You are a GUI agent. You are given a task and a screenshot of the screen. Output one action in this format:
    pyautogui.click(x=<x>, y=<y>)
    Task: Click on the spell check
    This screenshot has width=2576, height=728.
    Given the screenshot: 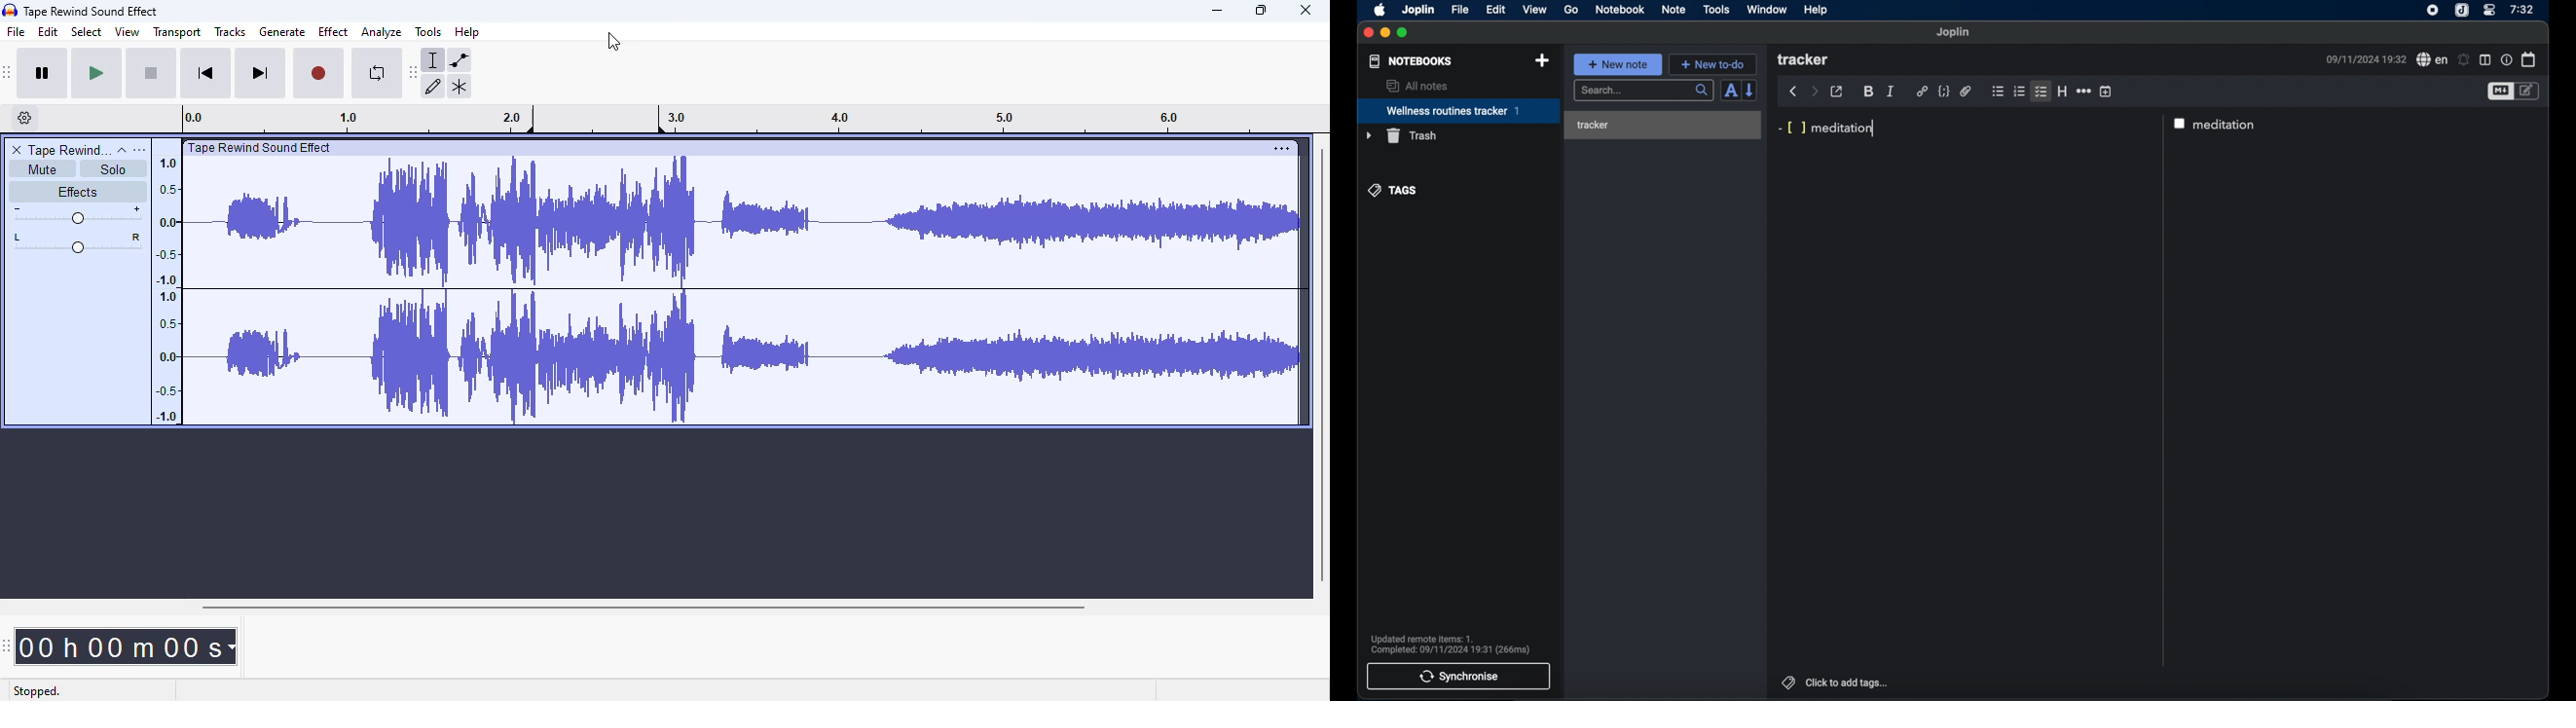 What is the action you would take?
    pyautogui.click(x=2430, y=59)
    